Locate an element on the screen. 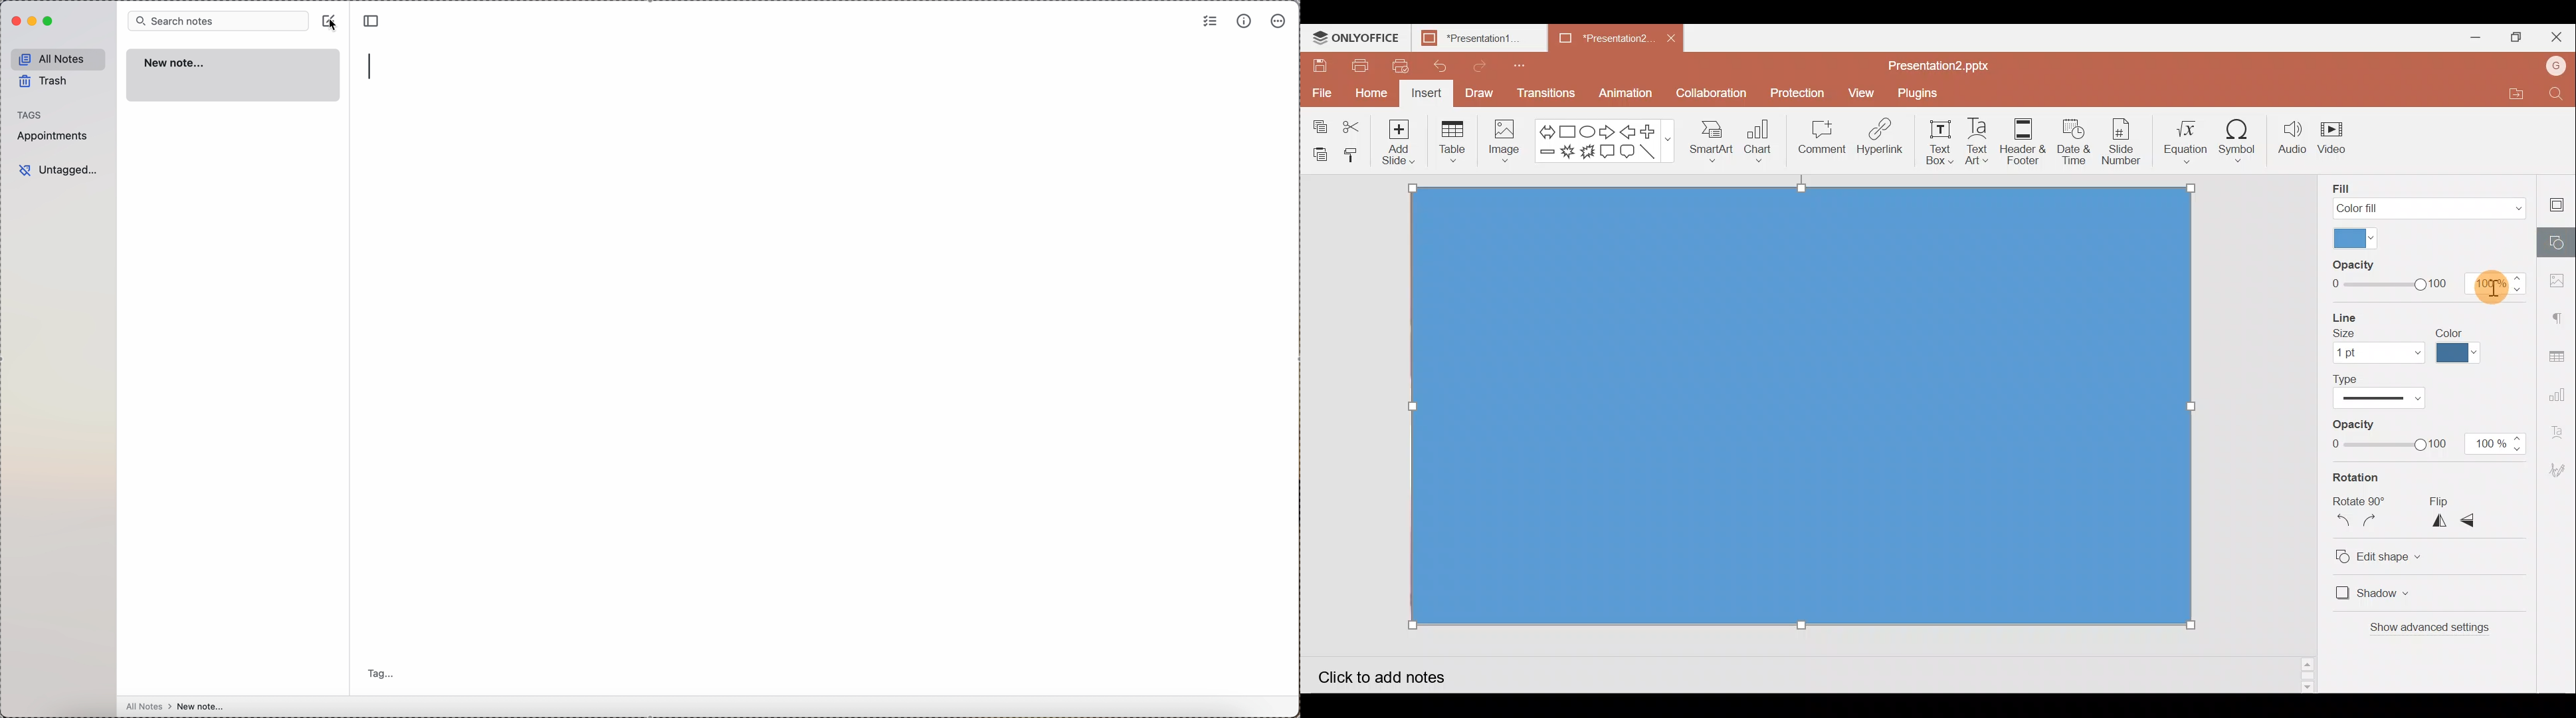 The width and height of the screenshot is (2576, 728). Rotate 90 is located at coordinates (2360, 501).